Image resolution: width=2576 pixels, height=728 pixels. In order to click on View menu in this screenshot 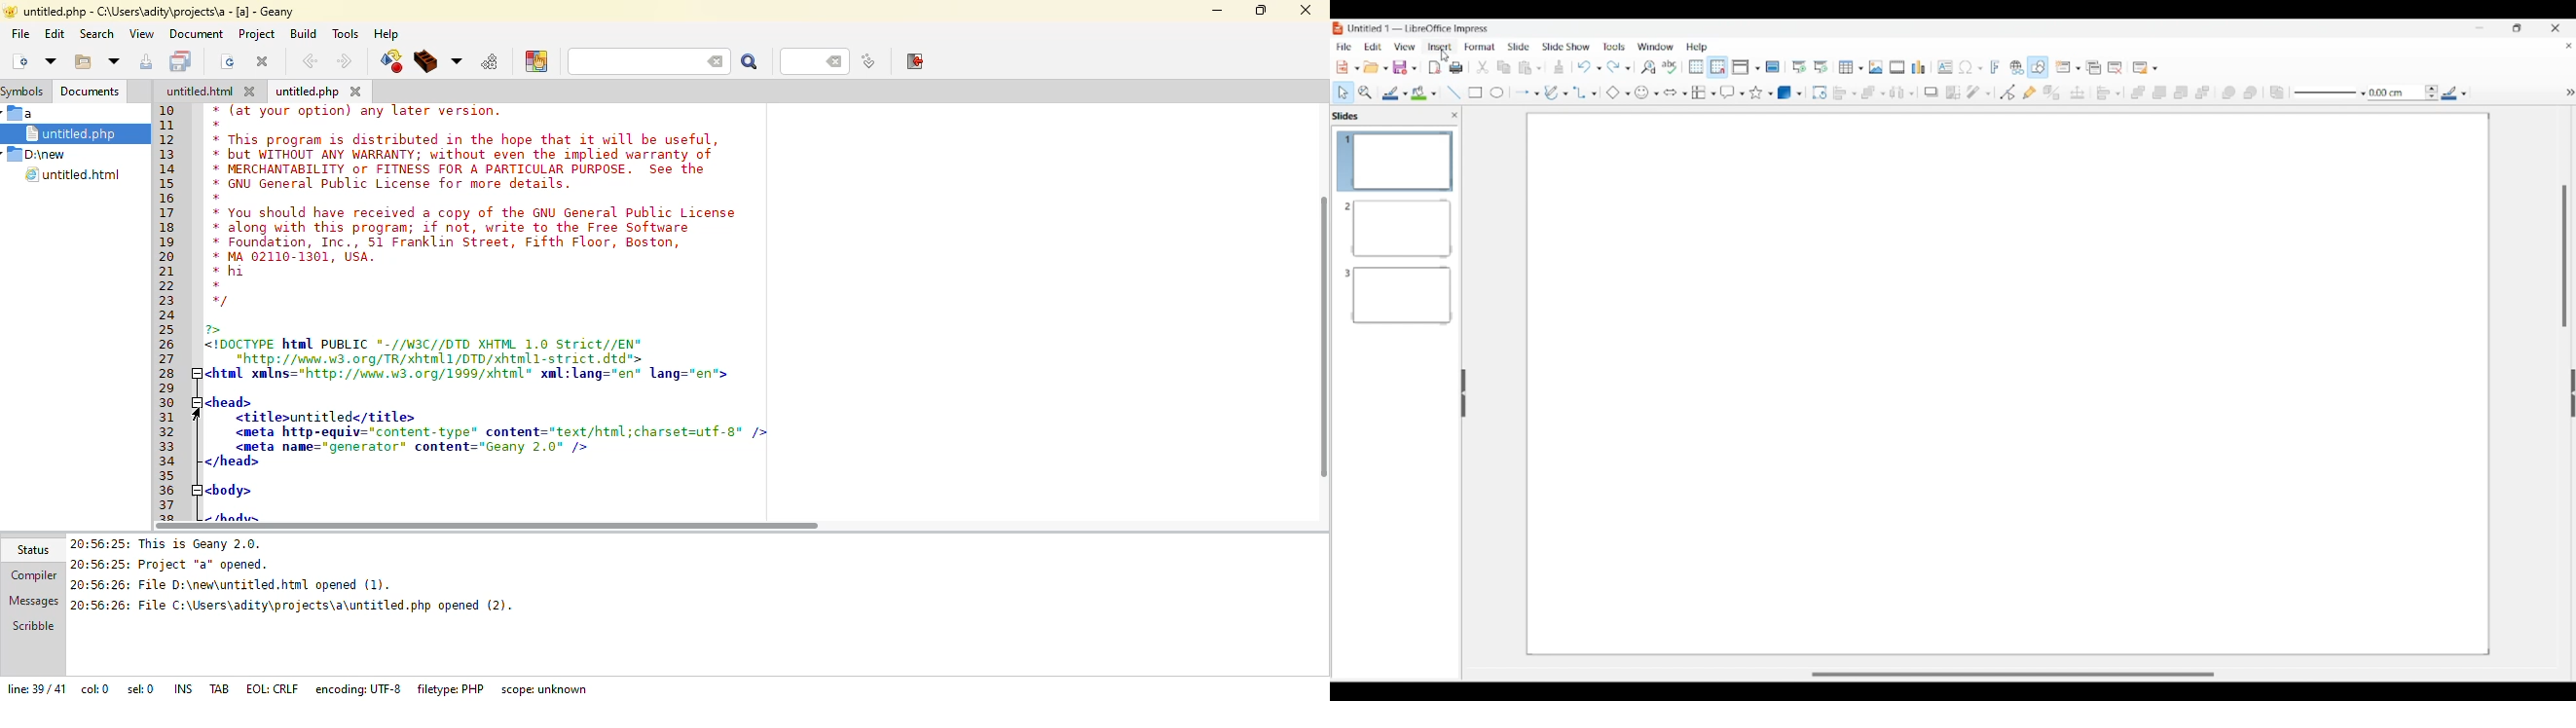, I will do `click(1405, 47)`.